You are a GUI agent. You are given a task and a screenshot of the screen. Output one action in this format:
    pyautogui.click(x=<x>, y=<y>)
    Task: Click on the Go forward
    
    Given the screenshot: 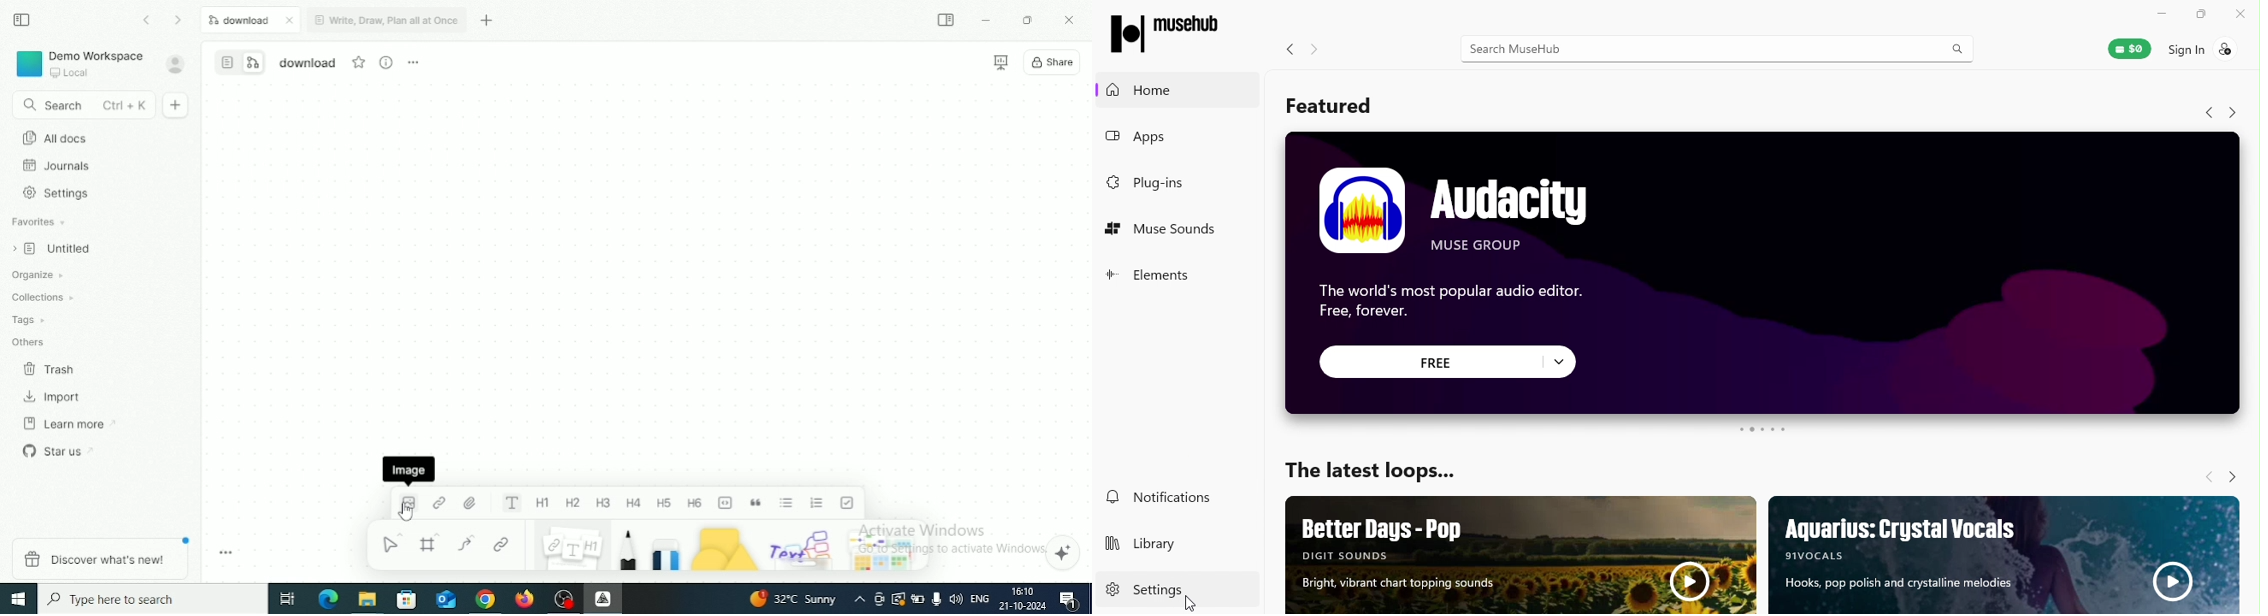 What is the action you would take?
    pyautogui.click(x=179, y=21)
    